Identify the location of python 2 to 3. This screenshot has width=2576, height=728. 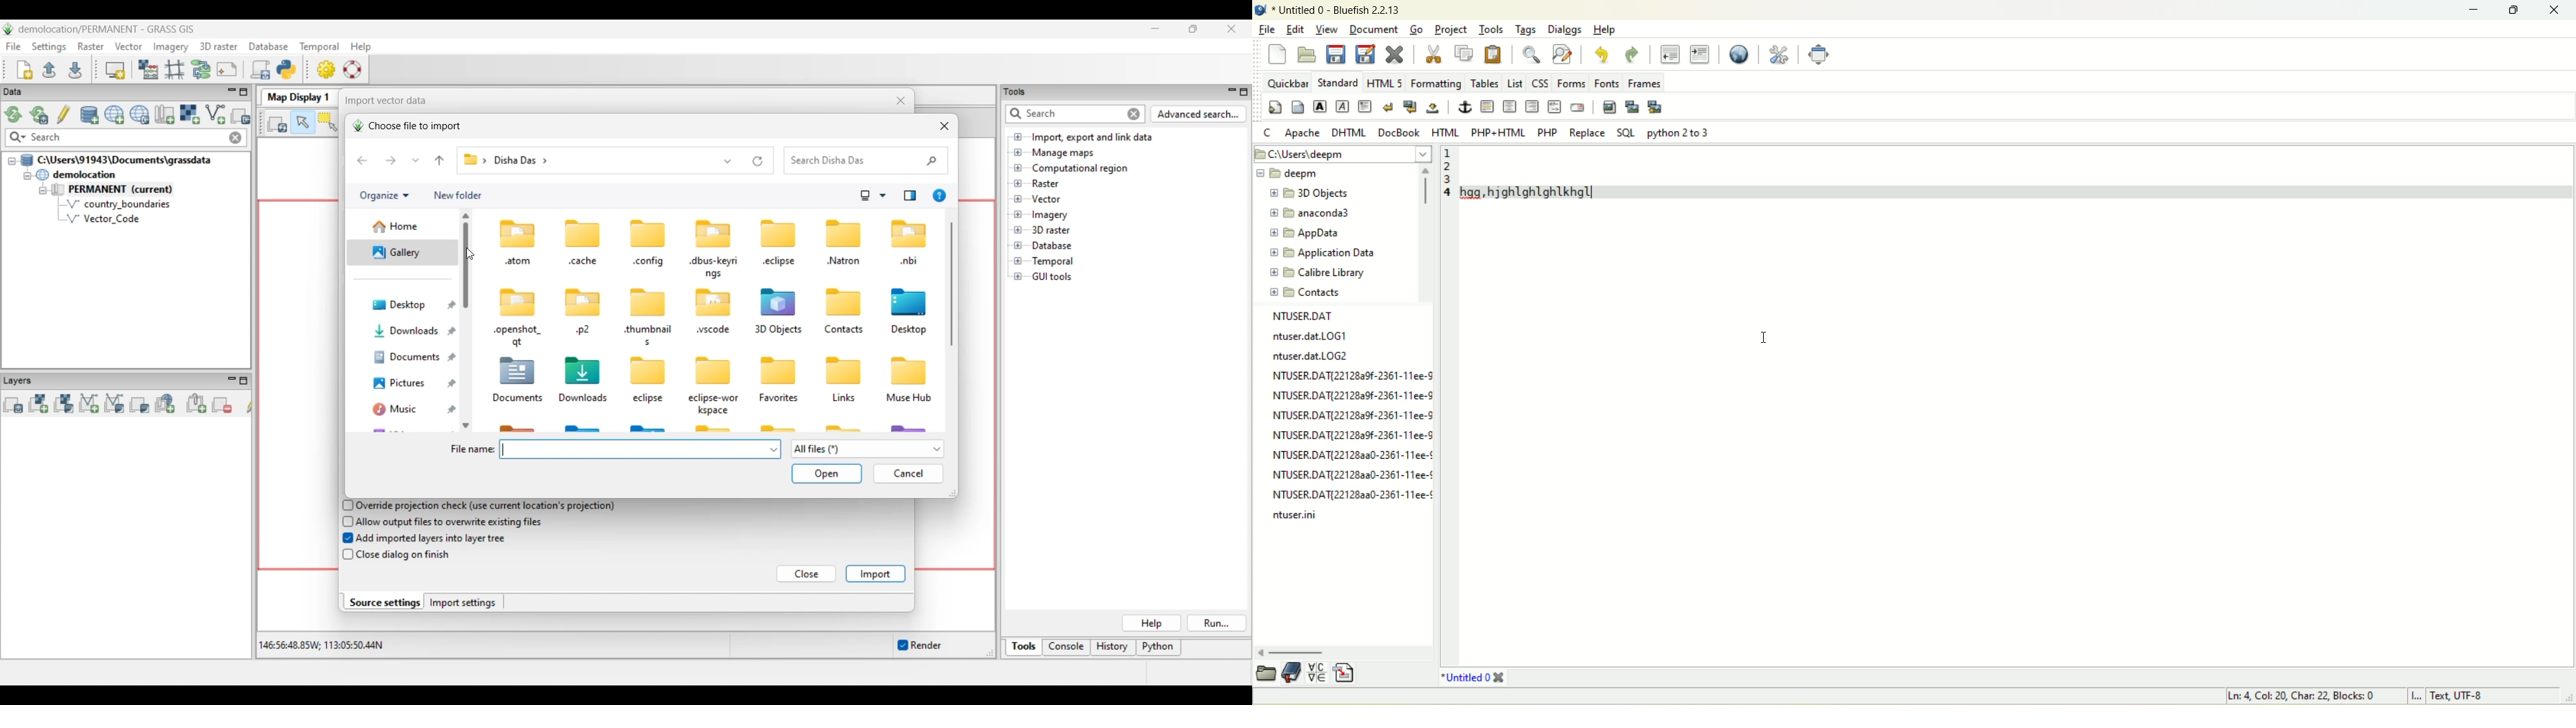
(1674, 132).